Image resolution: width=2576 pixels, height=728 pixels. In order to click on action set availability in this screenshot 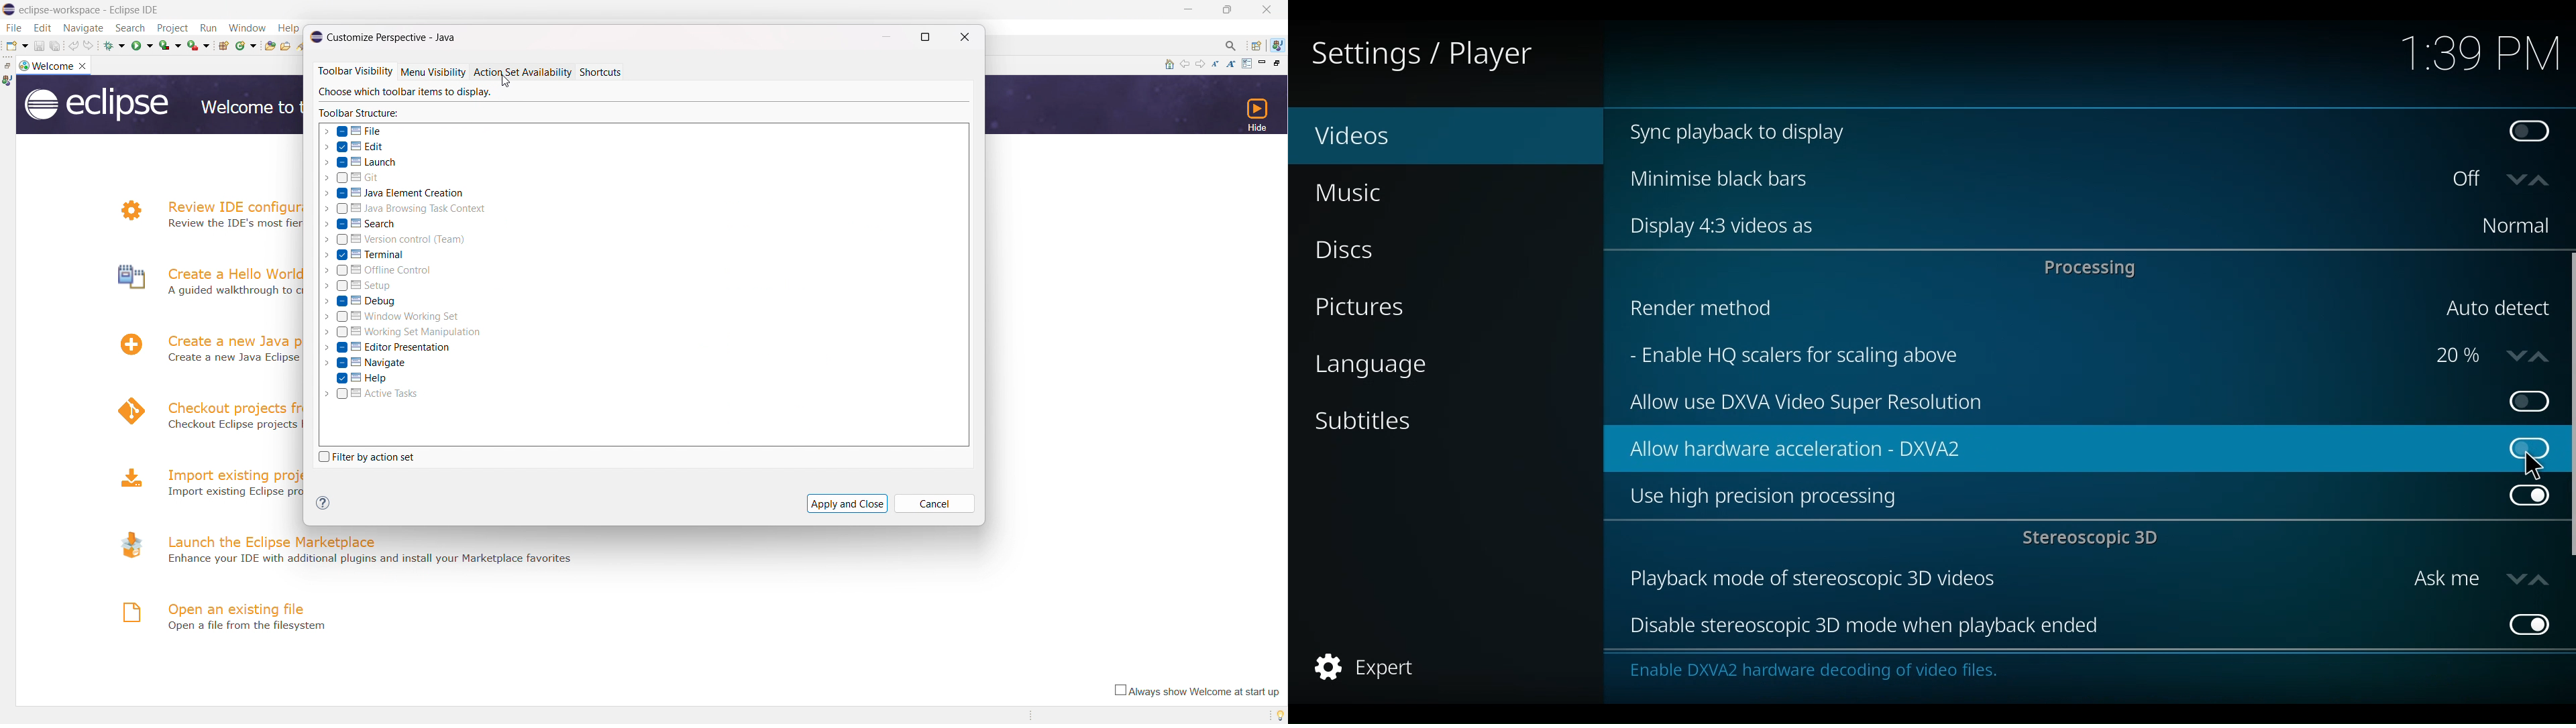, I will do `click(523, 72)`.